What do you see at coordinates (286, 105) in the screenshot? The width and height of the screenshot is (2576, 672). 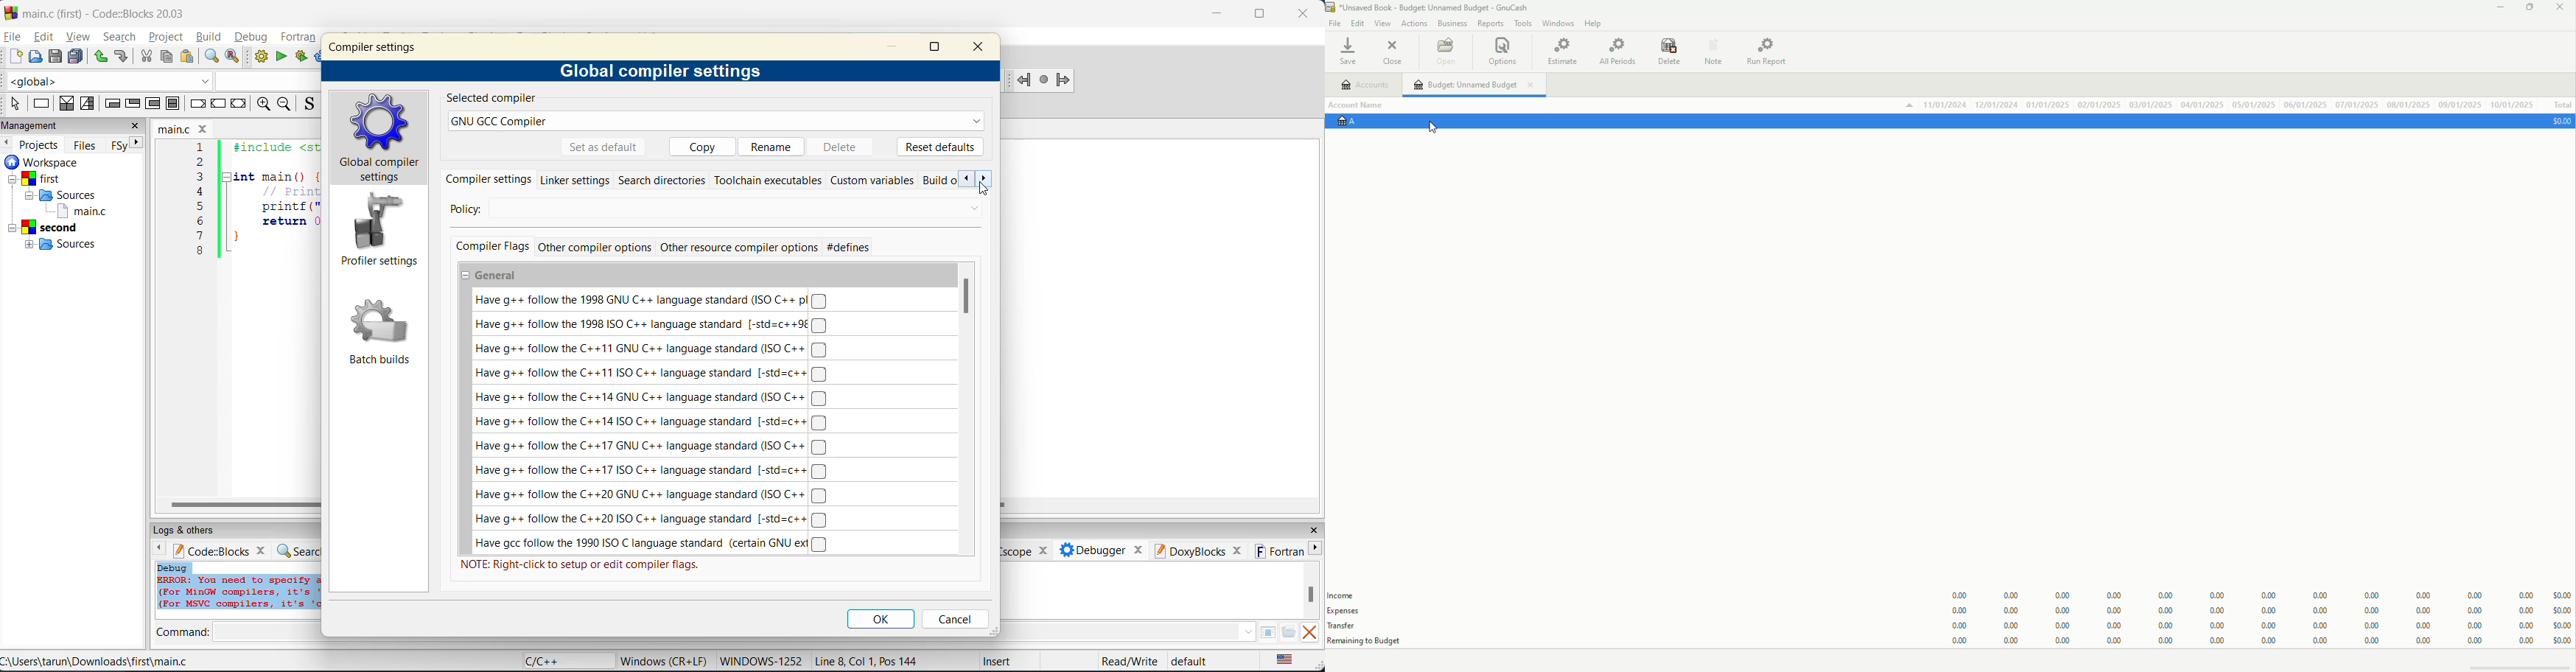 I see `zoom out` at bounding box center [286, 105].